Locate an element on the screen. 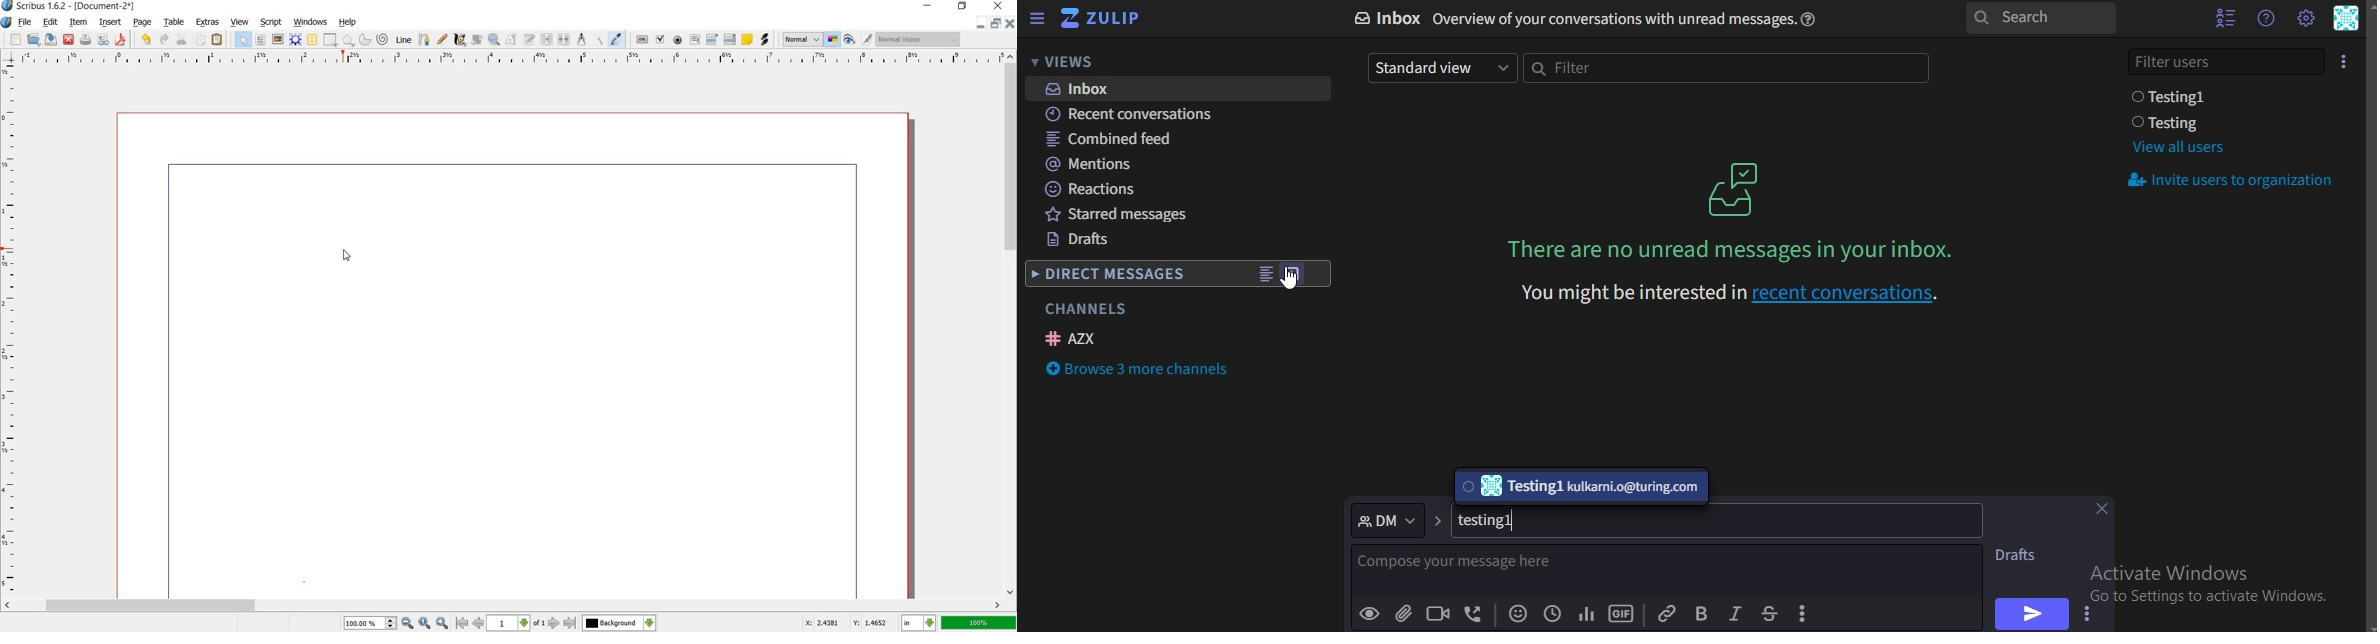 Image resolution: width=2380 pixels, height=644 pixels. FREEHAND LINE is located at coordinates (443, 40).